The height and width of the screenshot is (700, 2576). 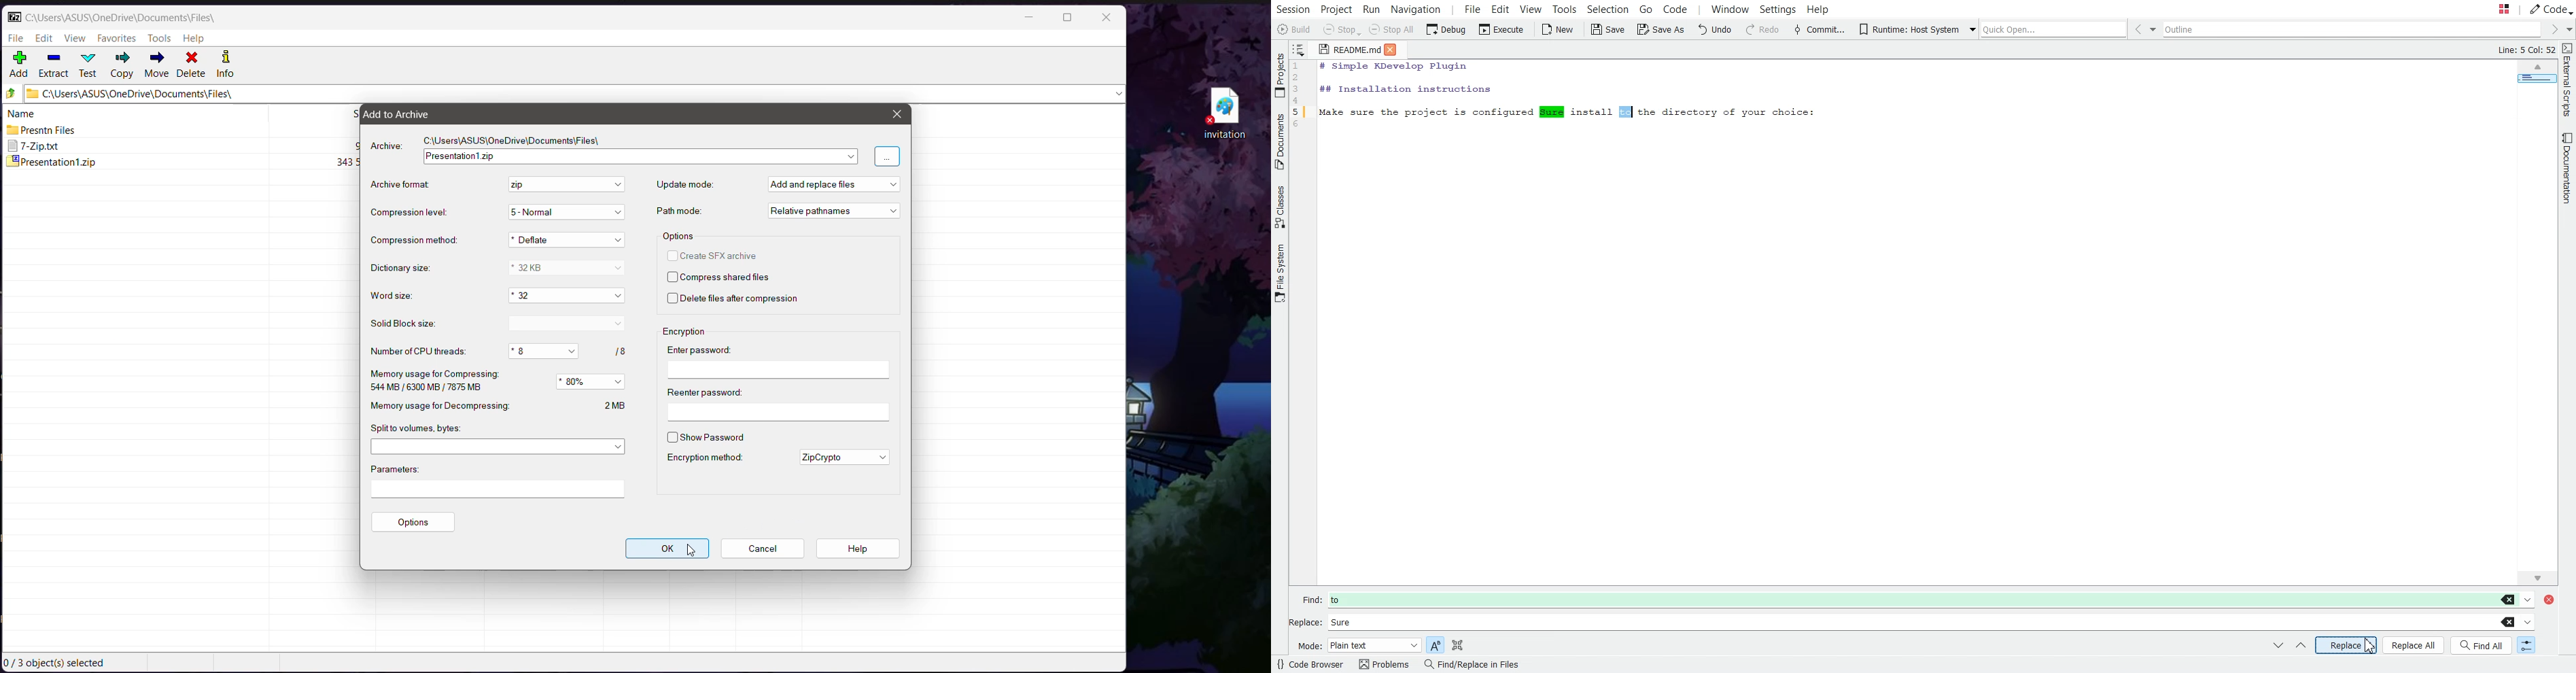 What do you see at coordinates (502, 480) in the screenshot?
I see `Parameters` at bounding box center [502, 480].